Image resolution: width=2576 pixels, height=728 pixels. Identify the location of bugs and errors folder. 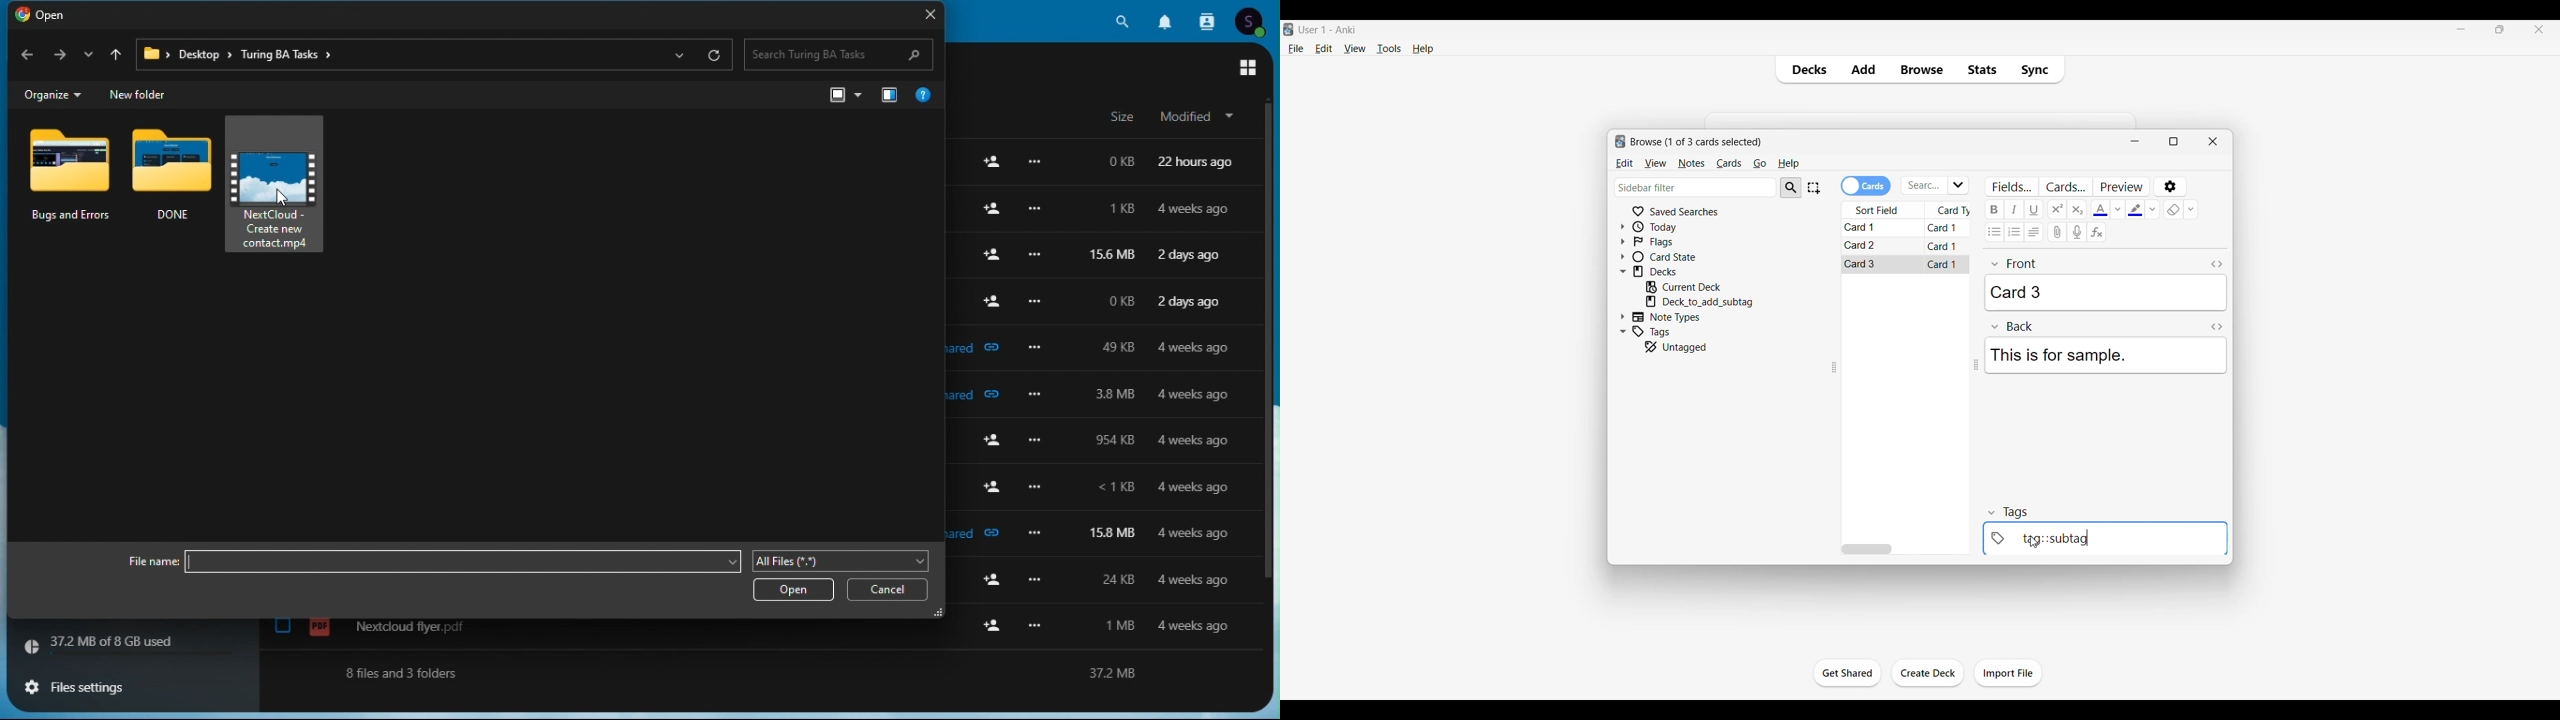
(70, 170).